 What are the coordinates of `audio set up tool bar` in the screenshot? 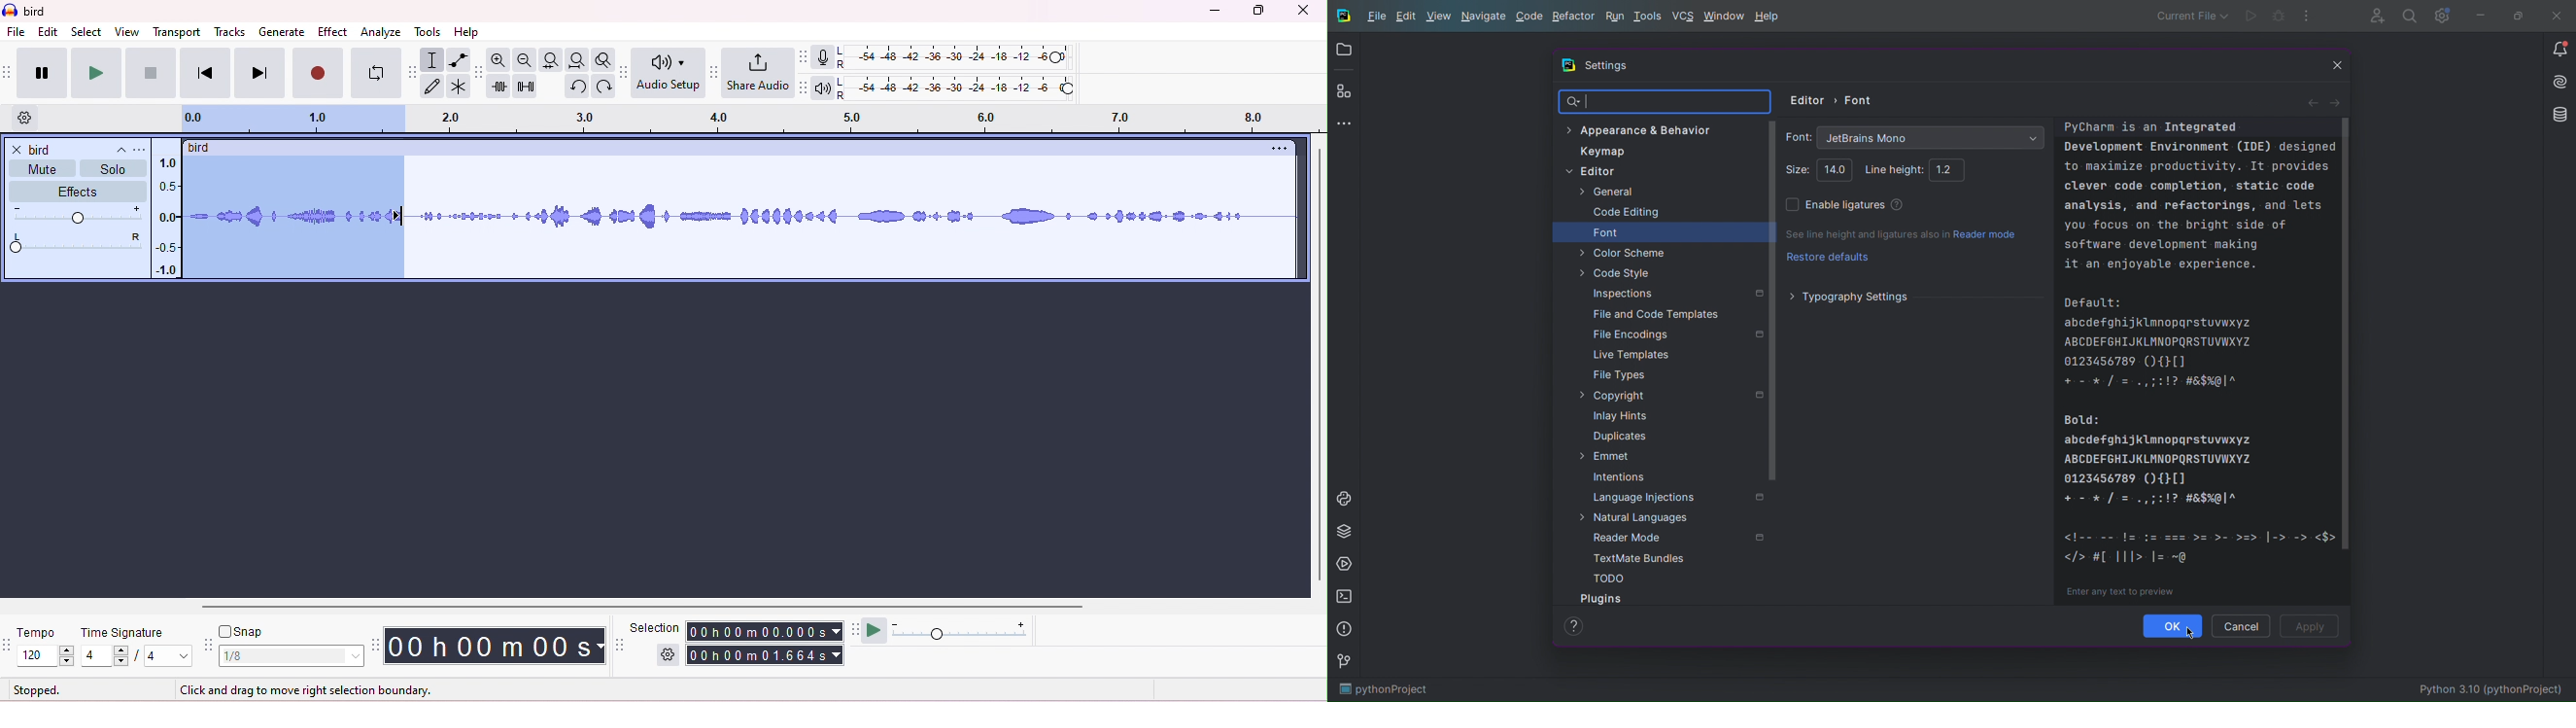 It's located at (626, 72).